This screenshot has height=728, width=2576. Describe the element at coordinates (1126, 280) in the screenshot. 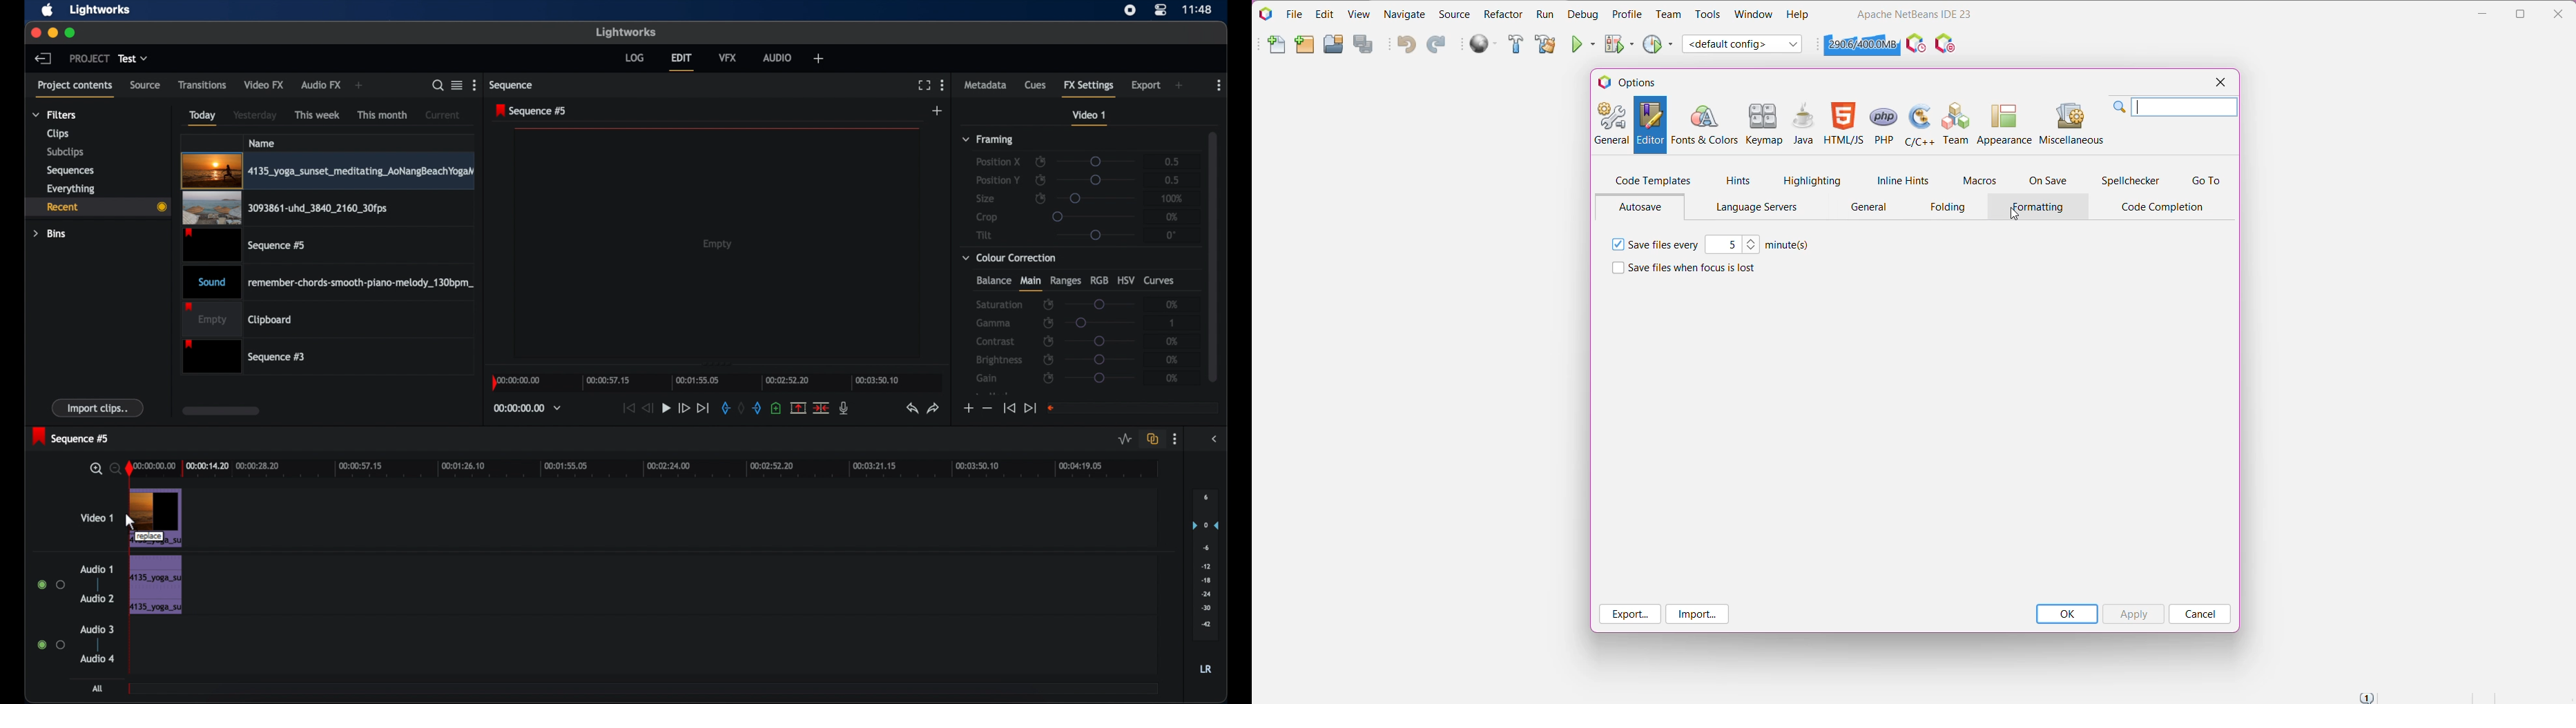

I see `hsv` at that location.